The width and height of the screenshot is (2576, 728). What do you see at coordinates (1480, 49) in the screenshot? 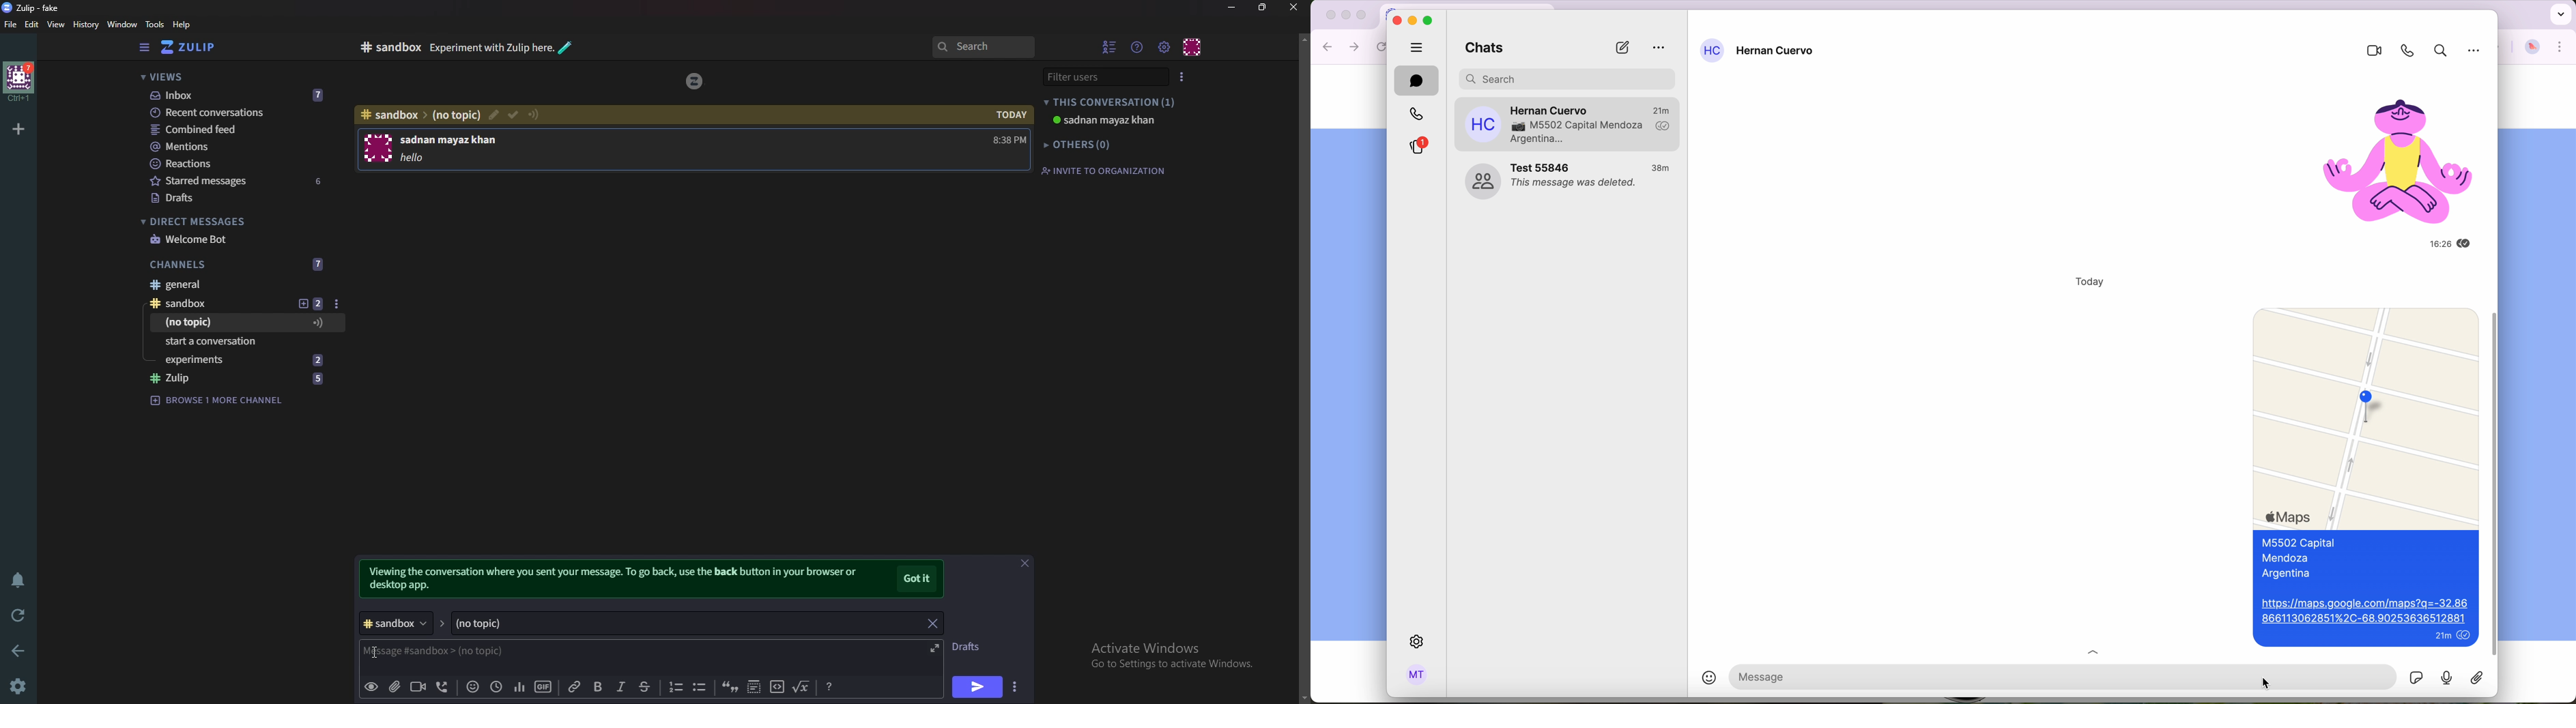
I see `chats` at bounding box center [1480, 49].